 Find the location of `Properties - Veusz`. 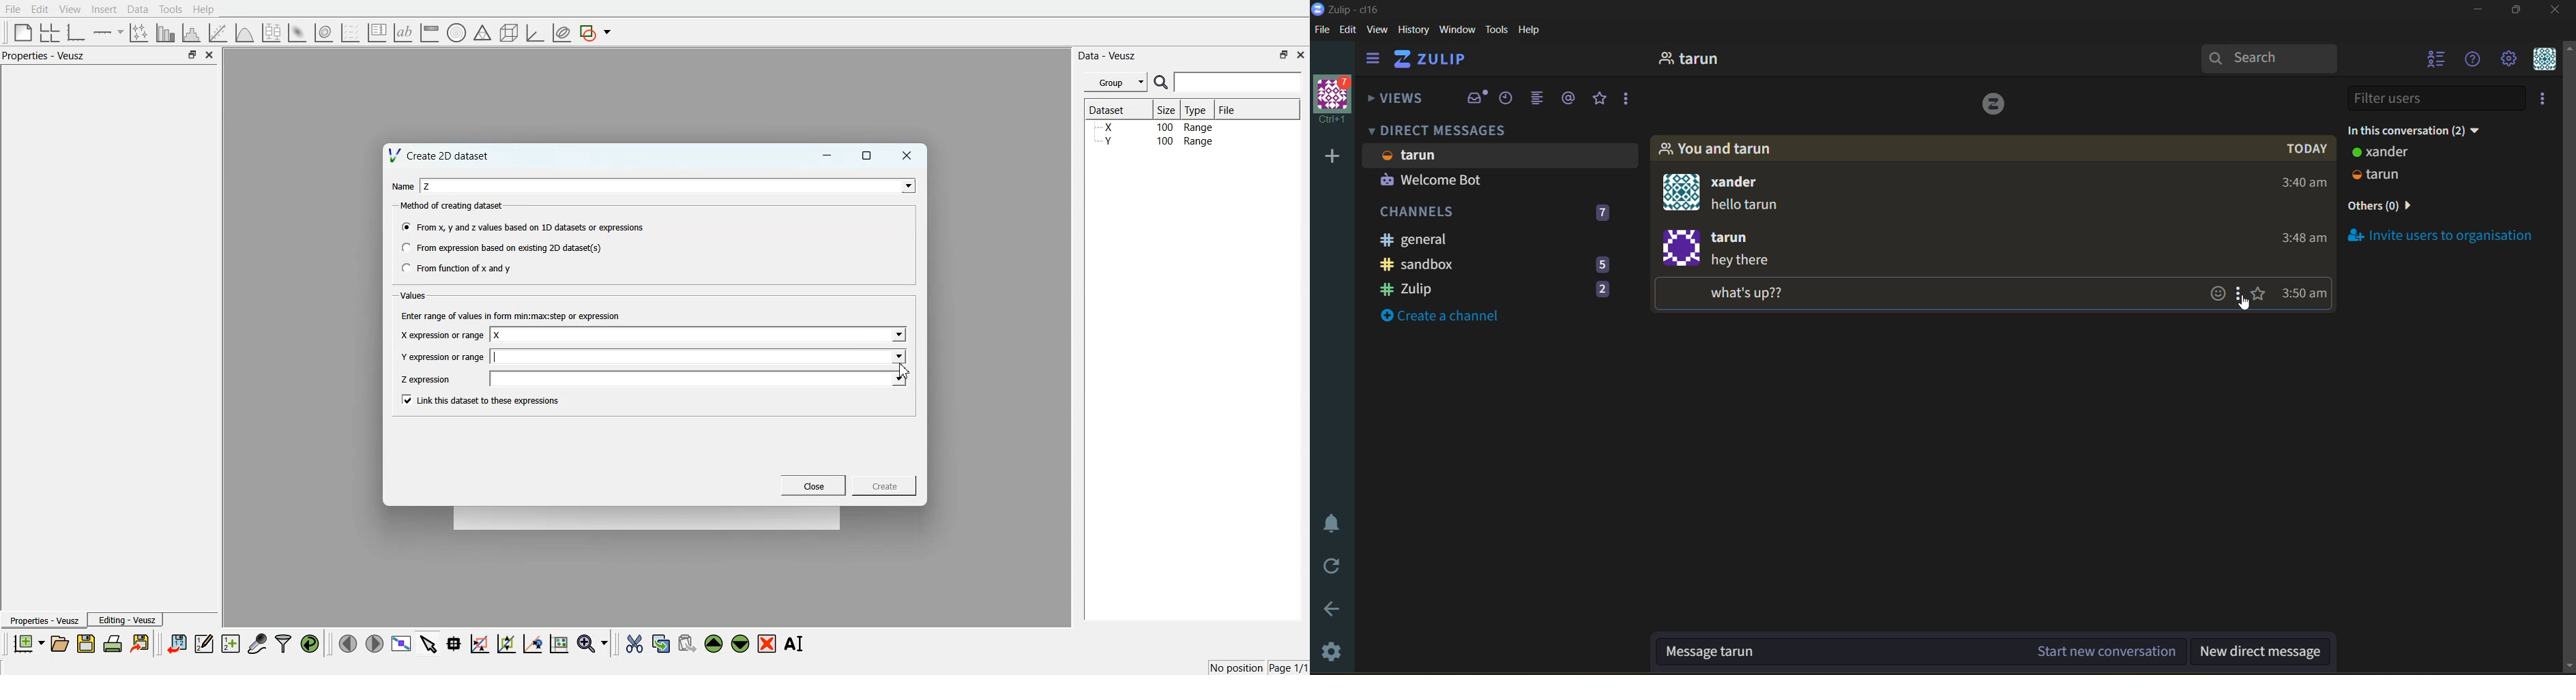

Properties - Veusz is located at coordinates (43, 620).